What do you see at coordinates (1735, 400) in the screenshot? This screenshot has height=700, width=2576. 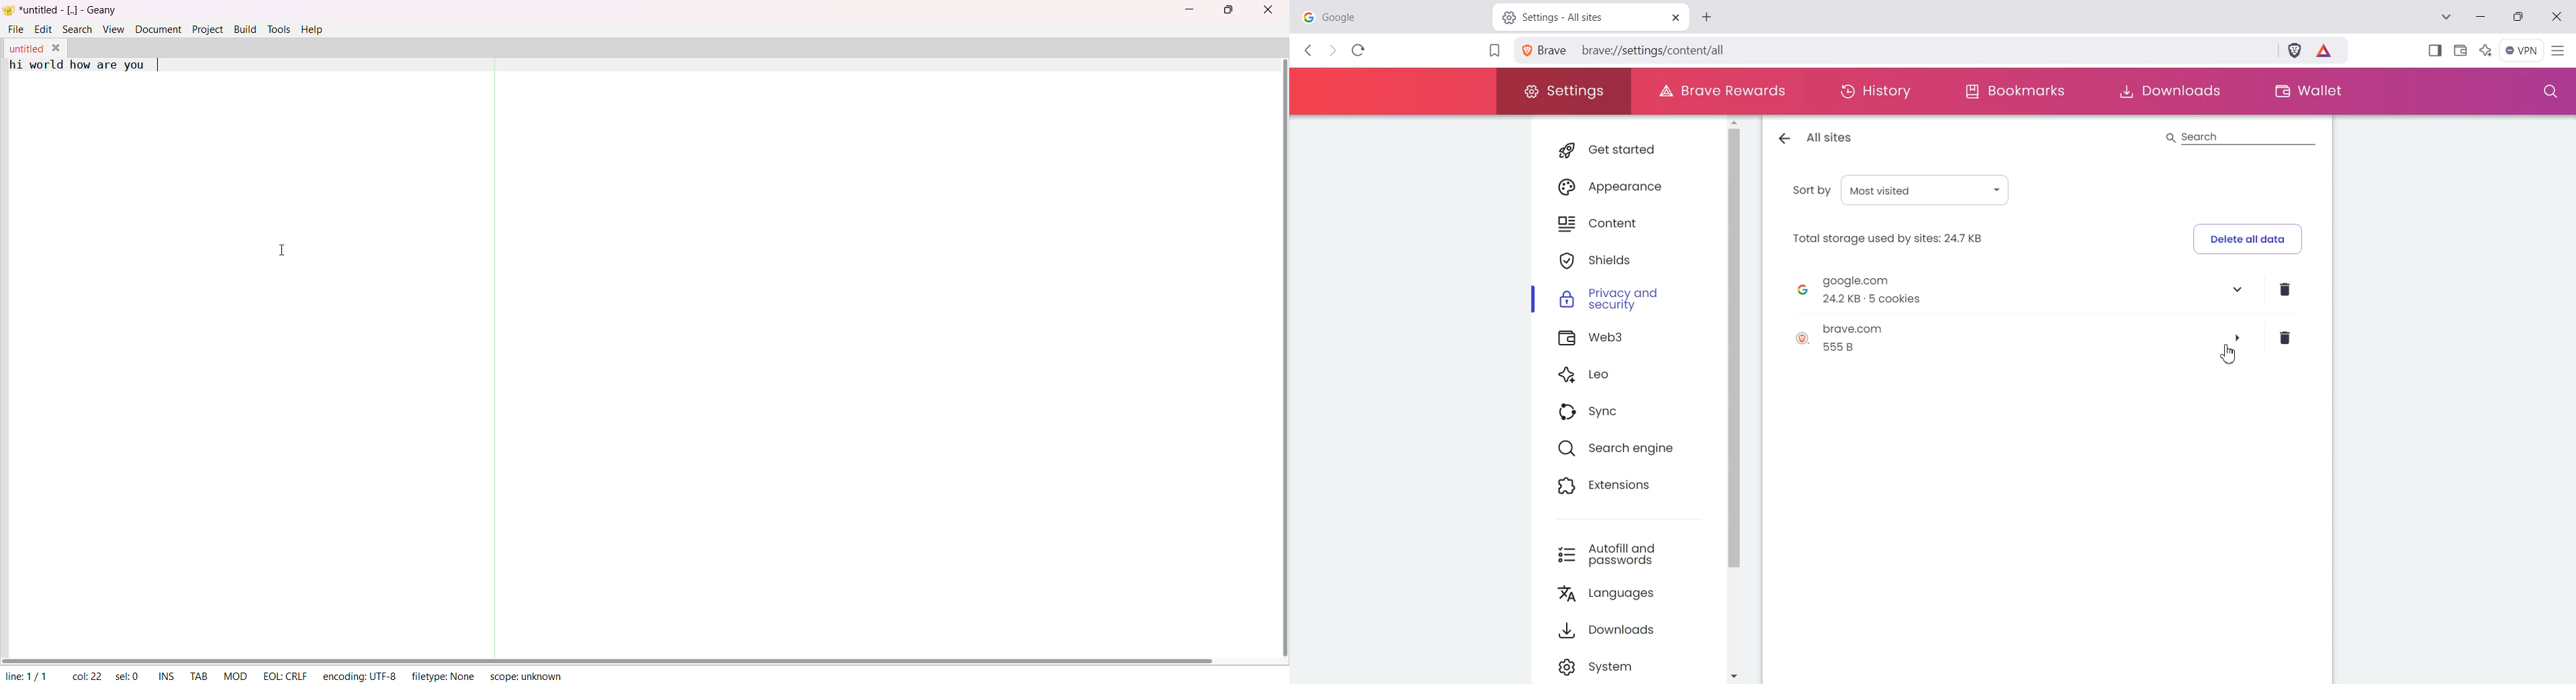 I see `Vertical scroll bar` at bounding box center [1735, 400].